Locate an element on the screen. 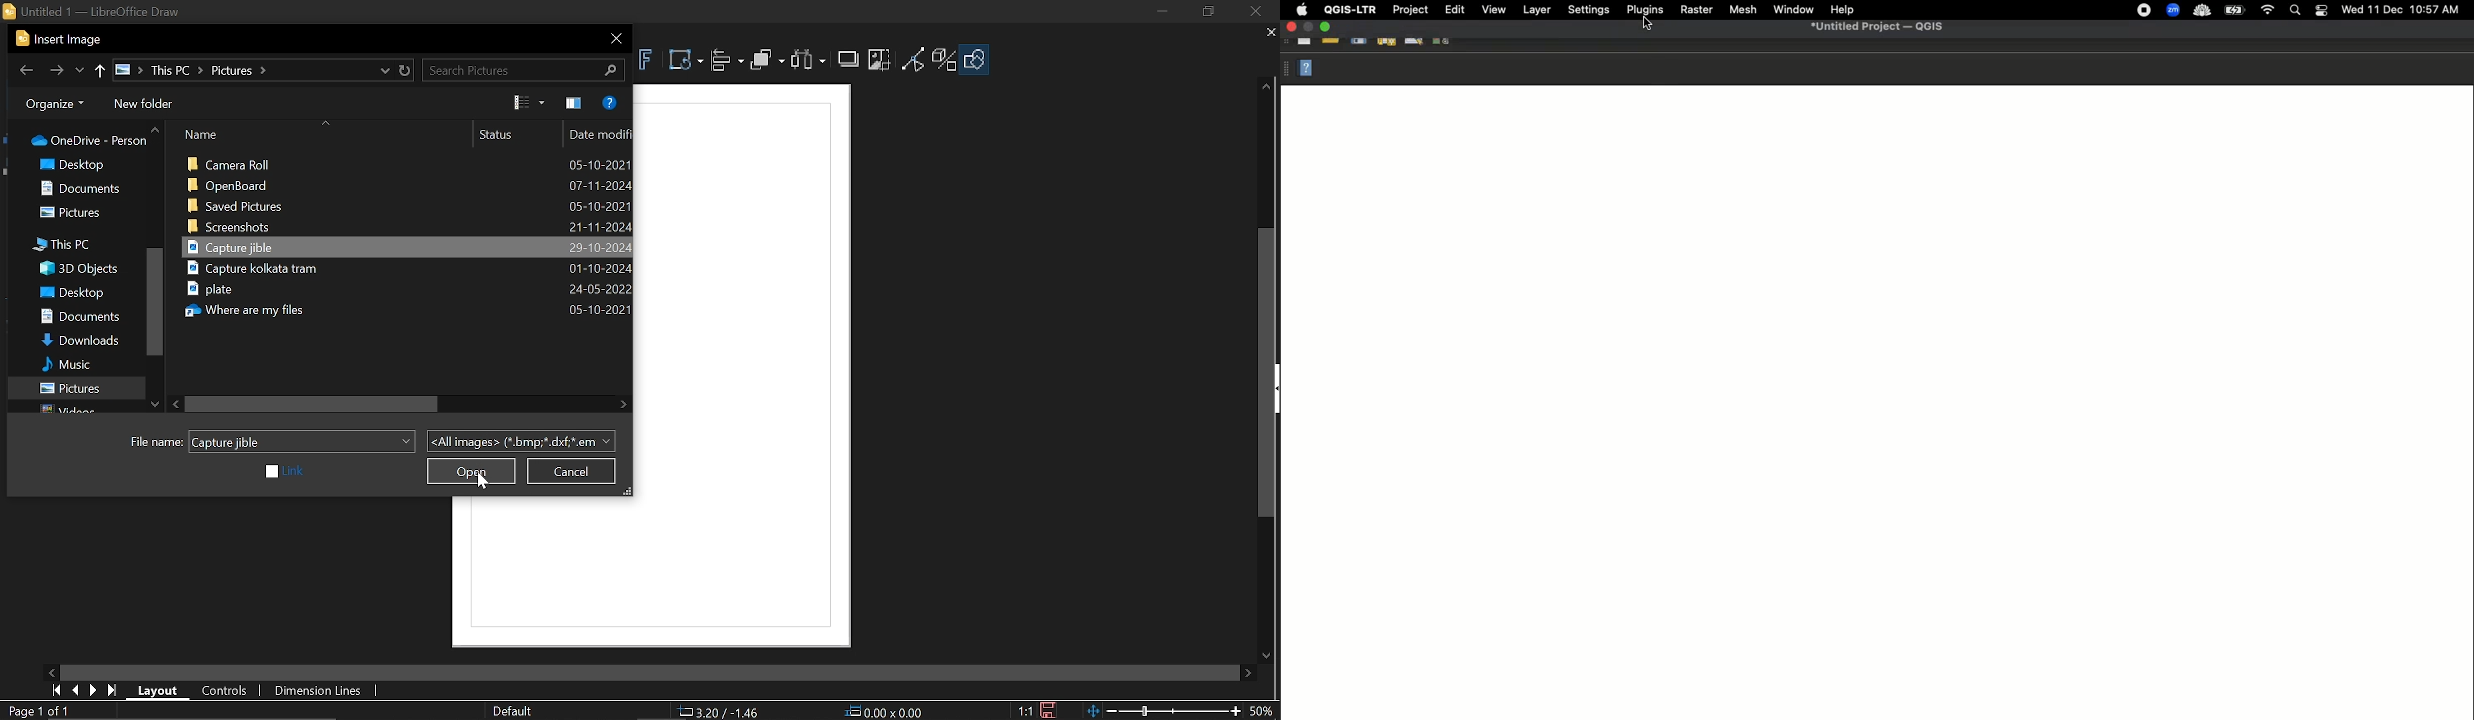 This screenshot has height=728, width=2492. Close is located at coordinates (1253, 13).